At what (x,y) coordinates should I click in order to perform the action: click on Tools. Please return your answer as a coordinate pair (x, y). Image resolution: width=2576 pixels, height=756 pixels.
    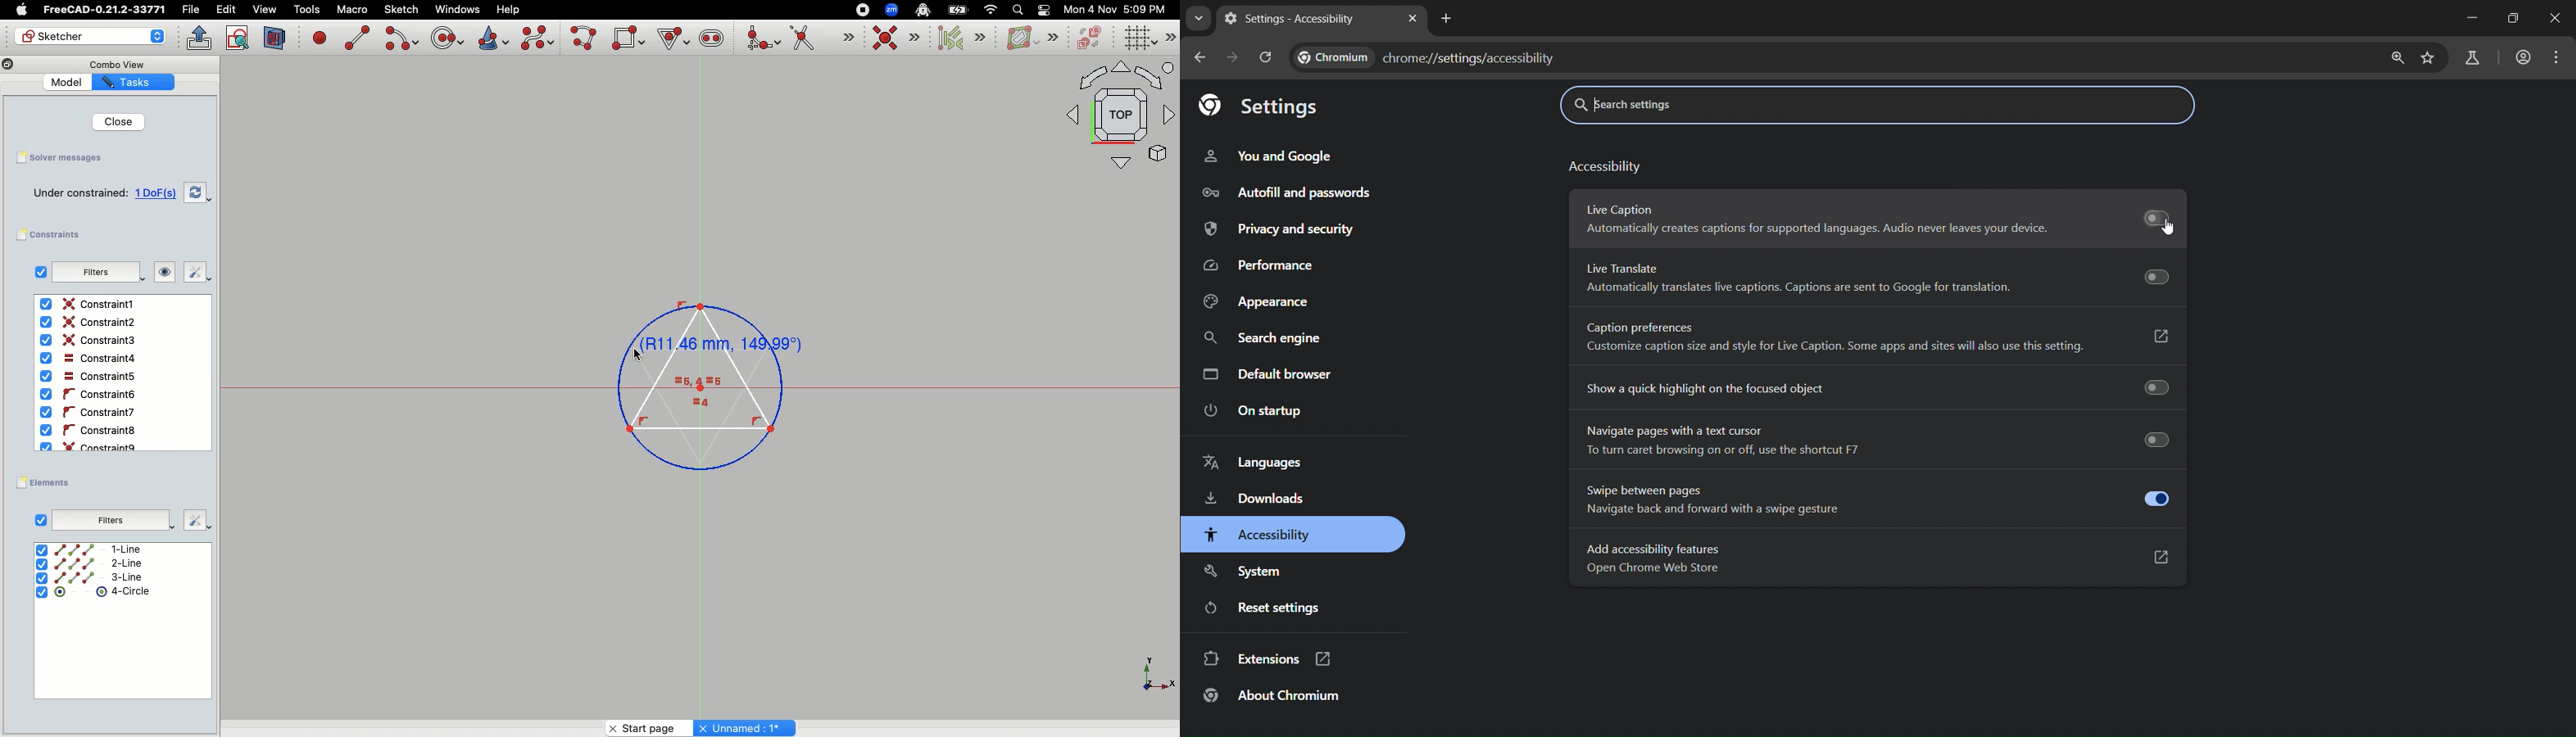
    Looking at the image, I should click on (306, 11).